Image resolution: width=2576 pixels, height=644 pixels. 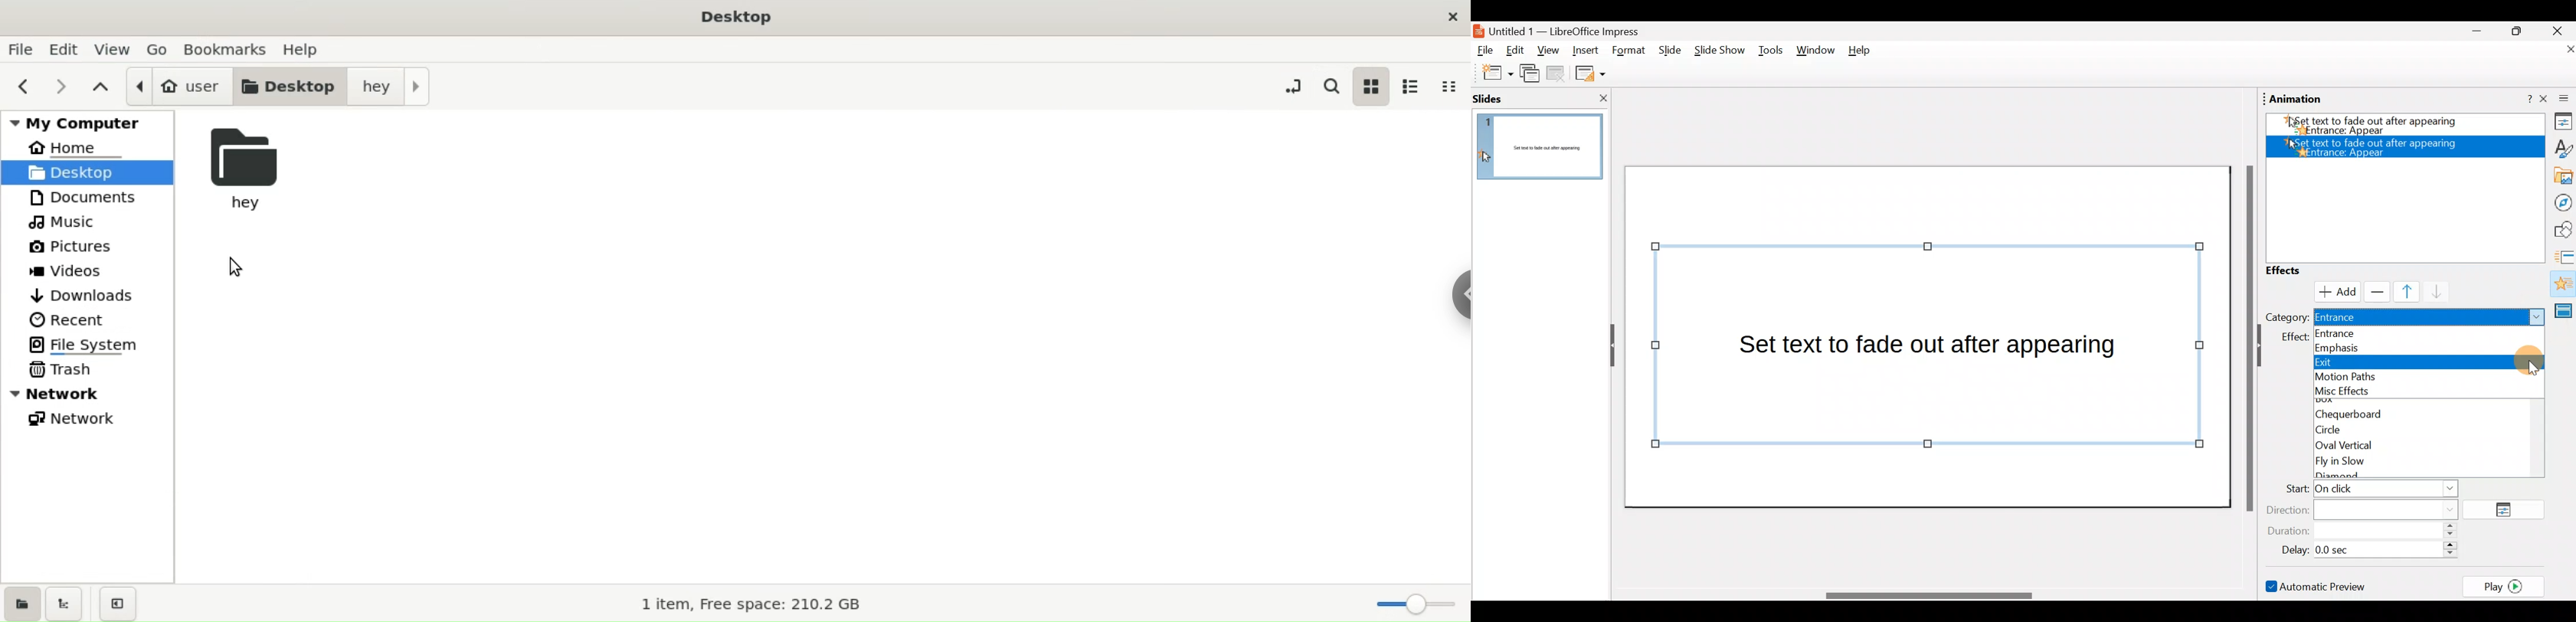 I want to click on previous, so click(x=21, y=87).